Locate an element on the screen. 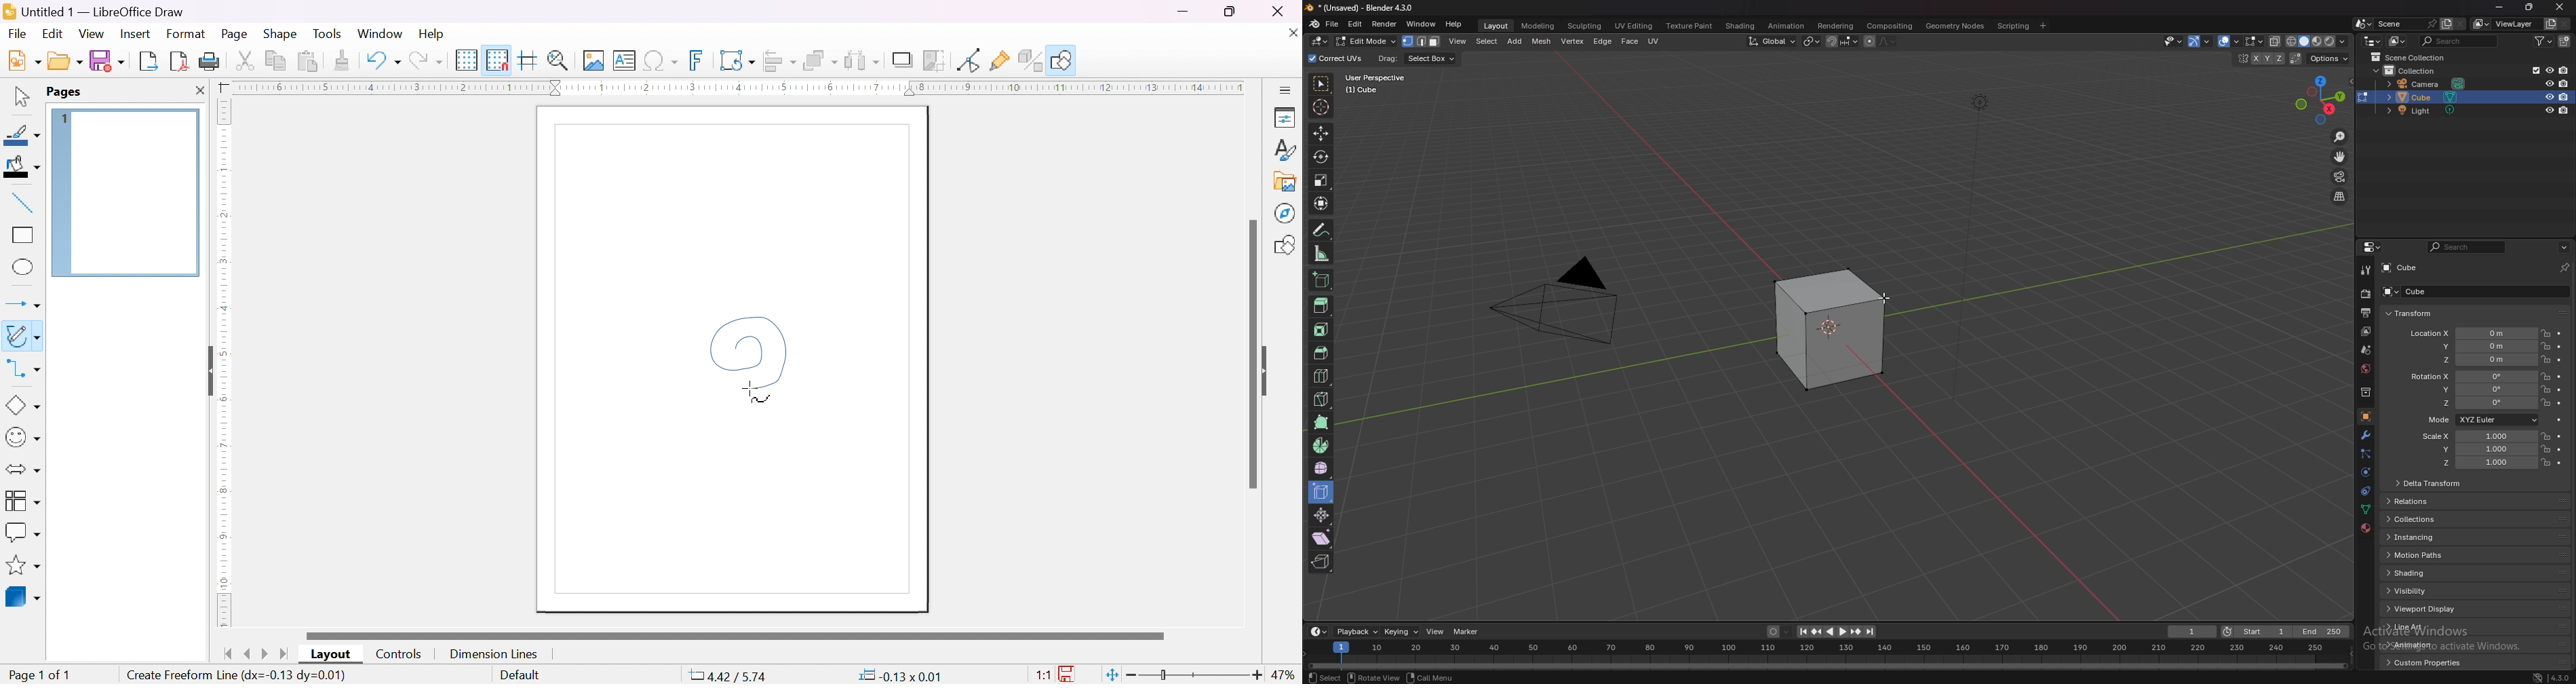 This screenshot has height=700, width=2576. lock is located at coordinates (2545, 359).